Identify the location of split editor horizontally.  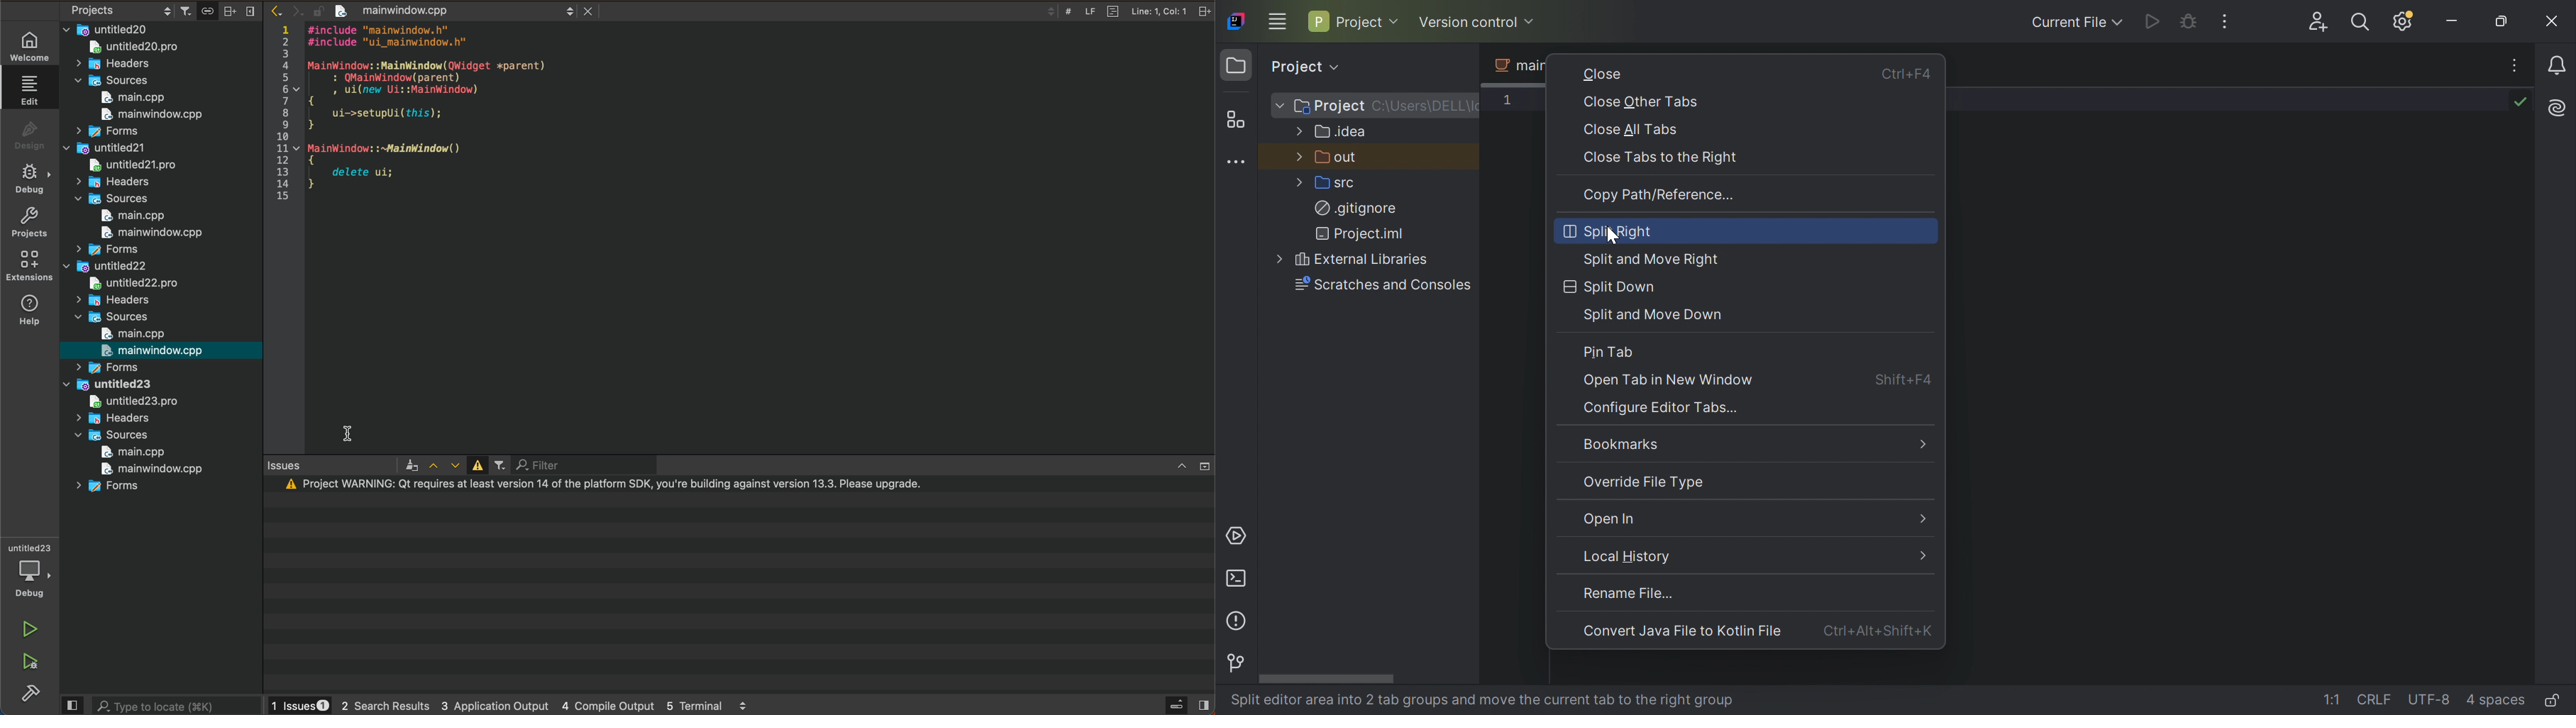
(229, 10).